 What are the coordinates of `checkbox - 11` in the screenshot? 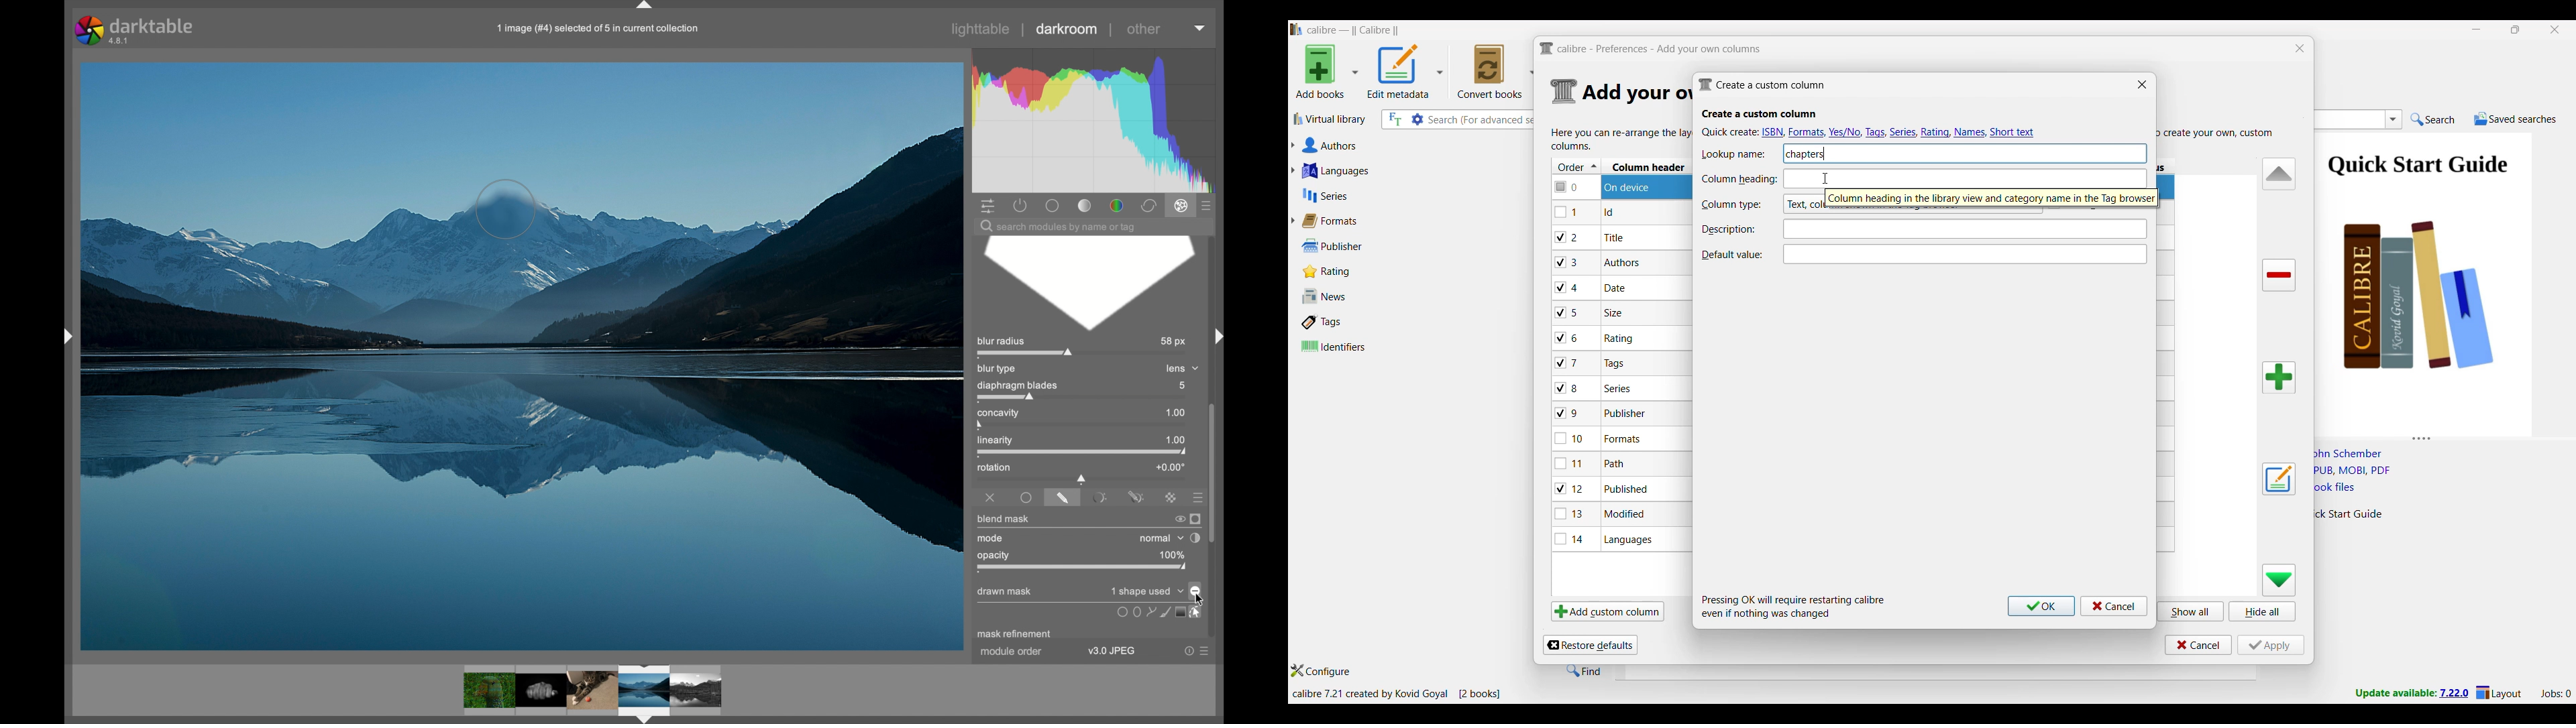 It's located at (1571, 463).